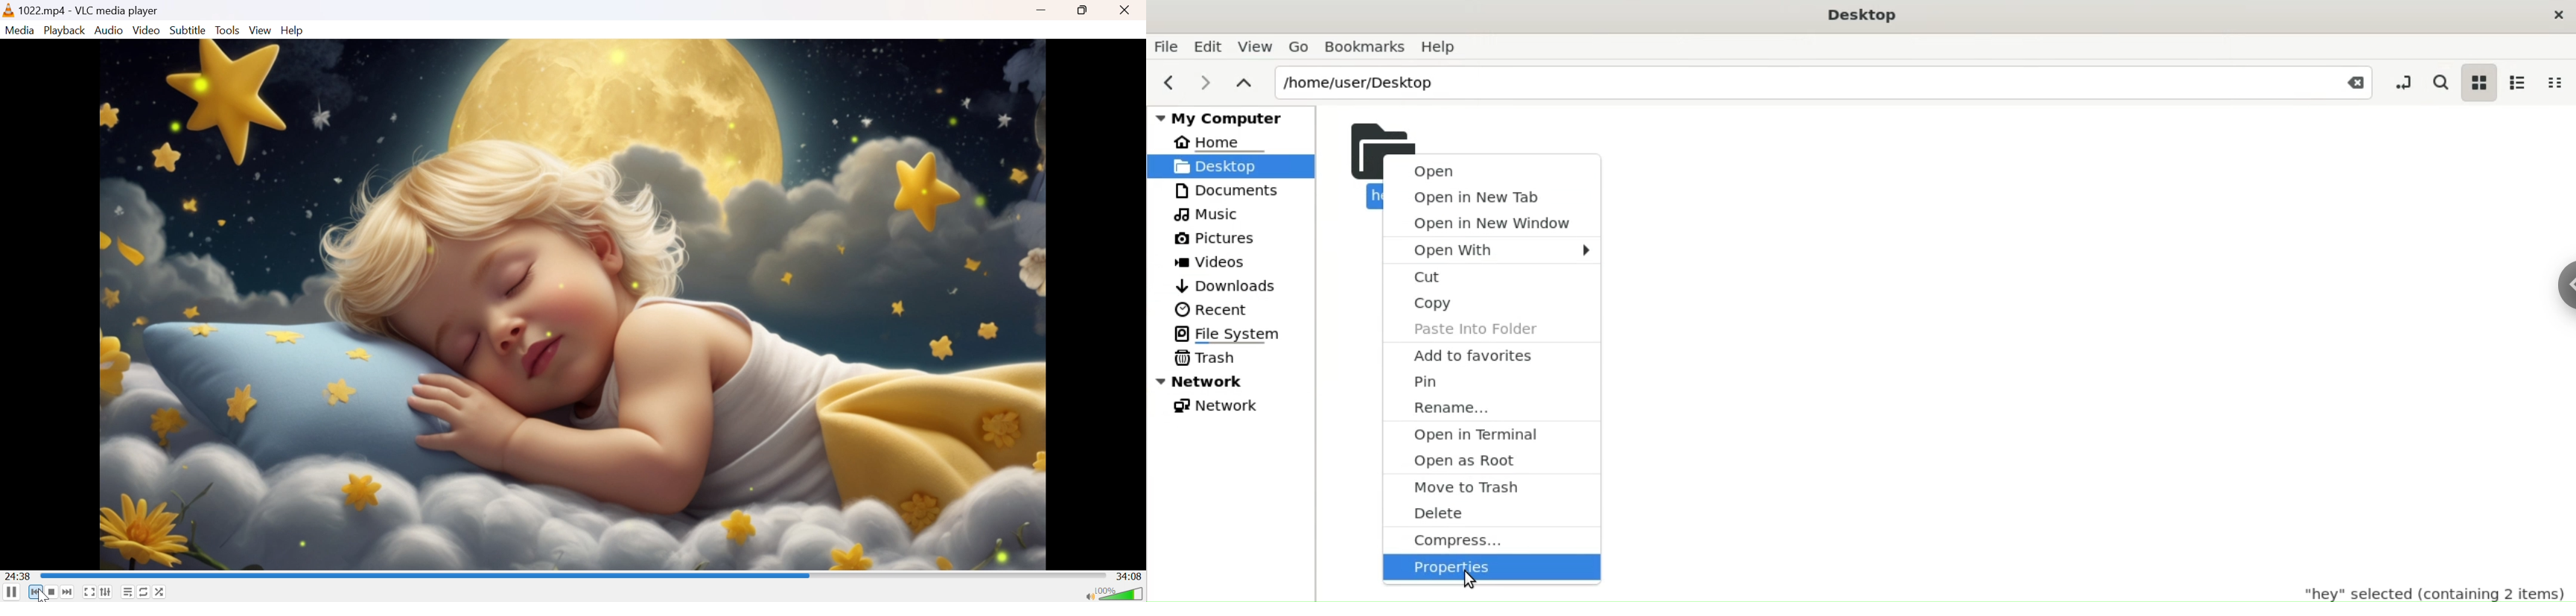 The height and width of the screenshot is (616, 2576). Describe the element at coordinates (161, 591) in the screenshot. I see `Random` at that location.